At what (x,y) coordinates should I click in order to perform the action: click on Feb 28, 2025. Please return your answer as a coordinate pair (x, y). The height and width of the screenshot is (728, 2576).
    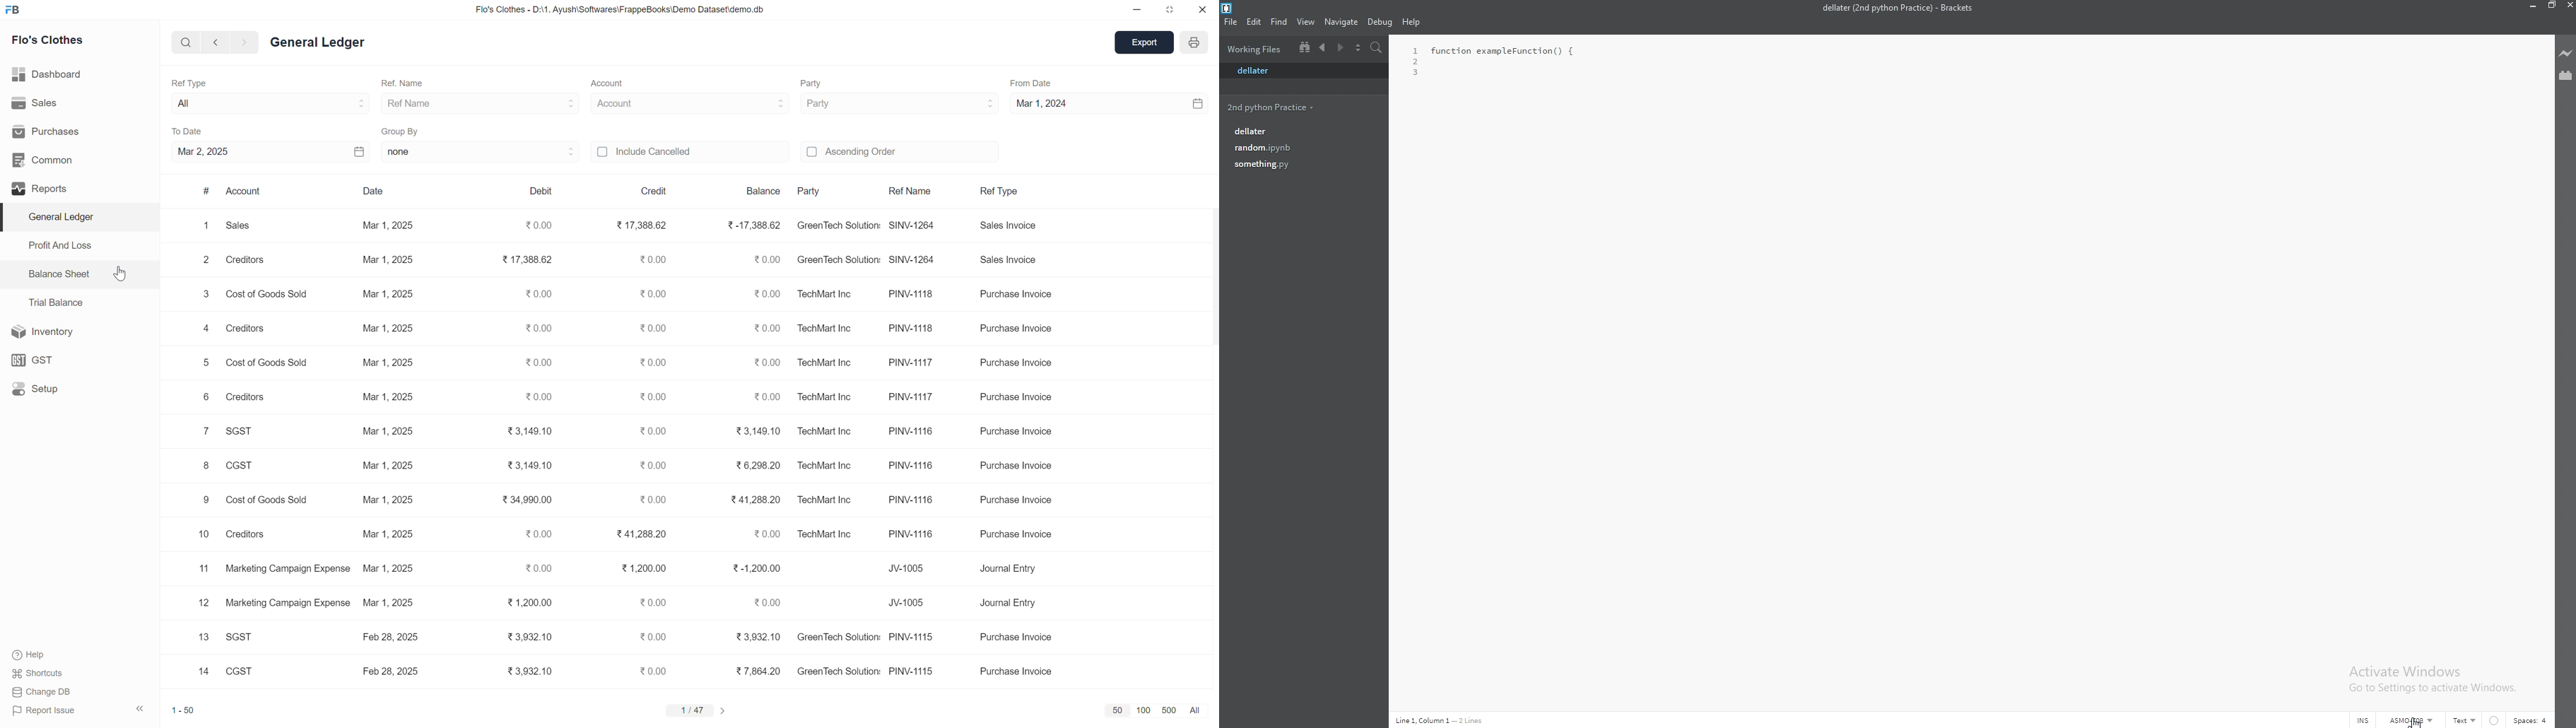
    Looking at the image, I should click on (389, 671).